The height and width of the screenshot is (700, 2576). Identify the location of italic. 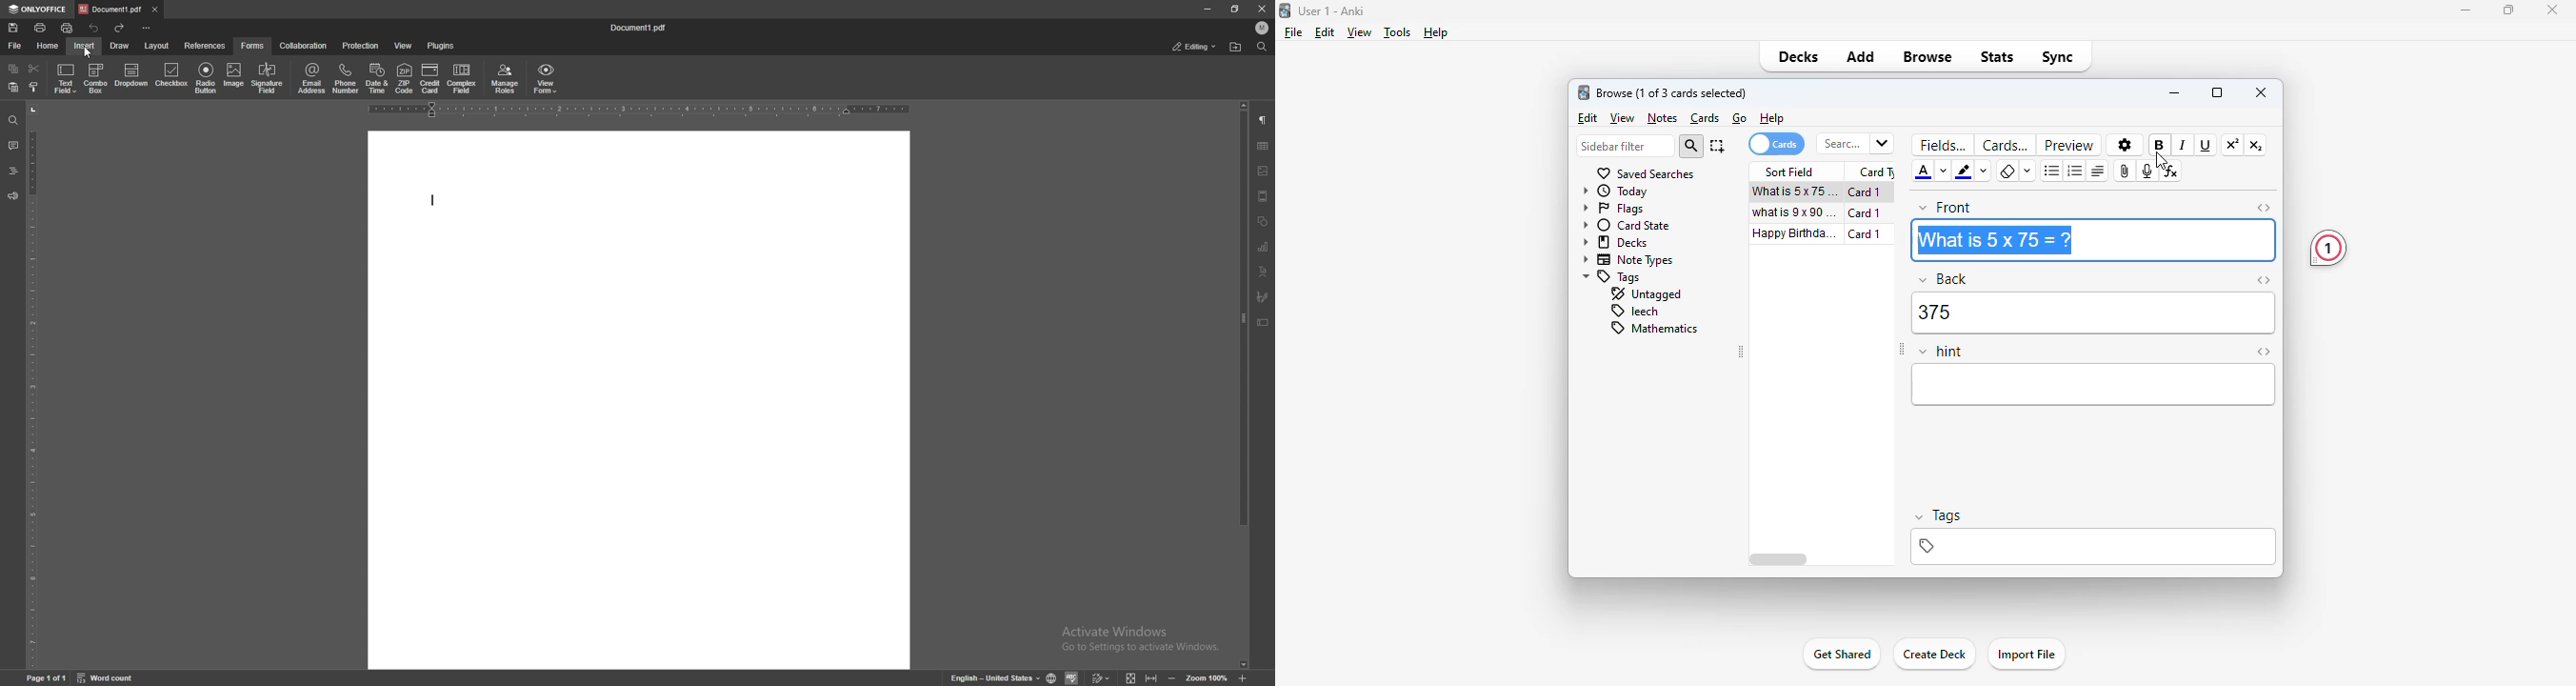
(2184, 145).